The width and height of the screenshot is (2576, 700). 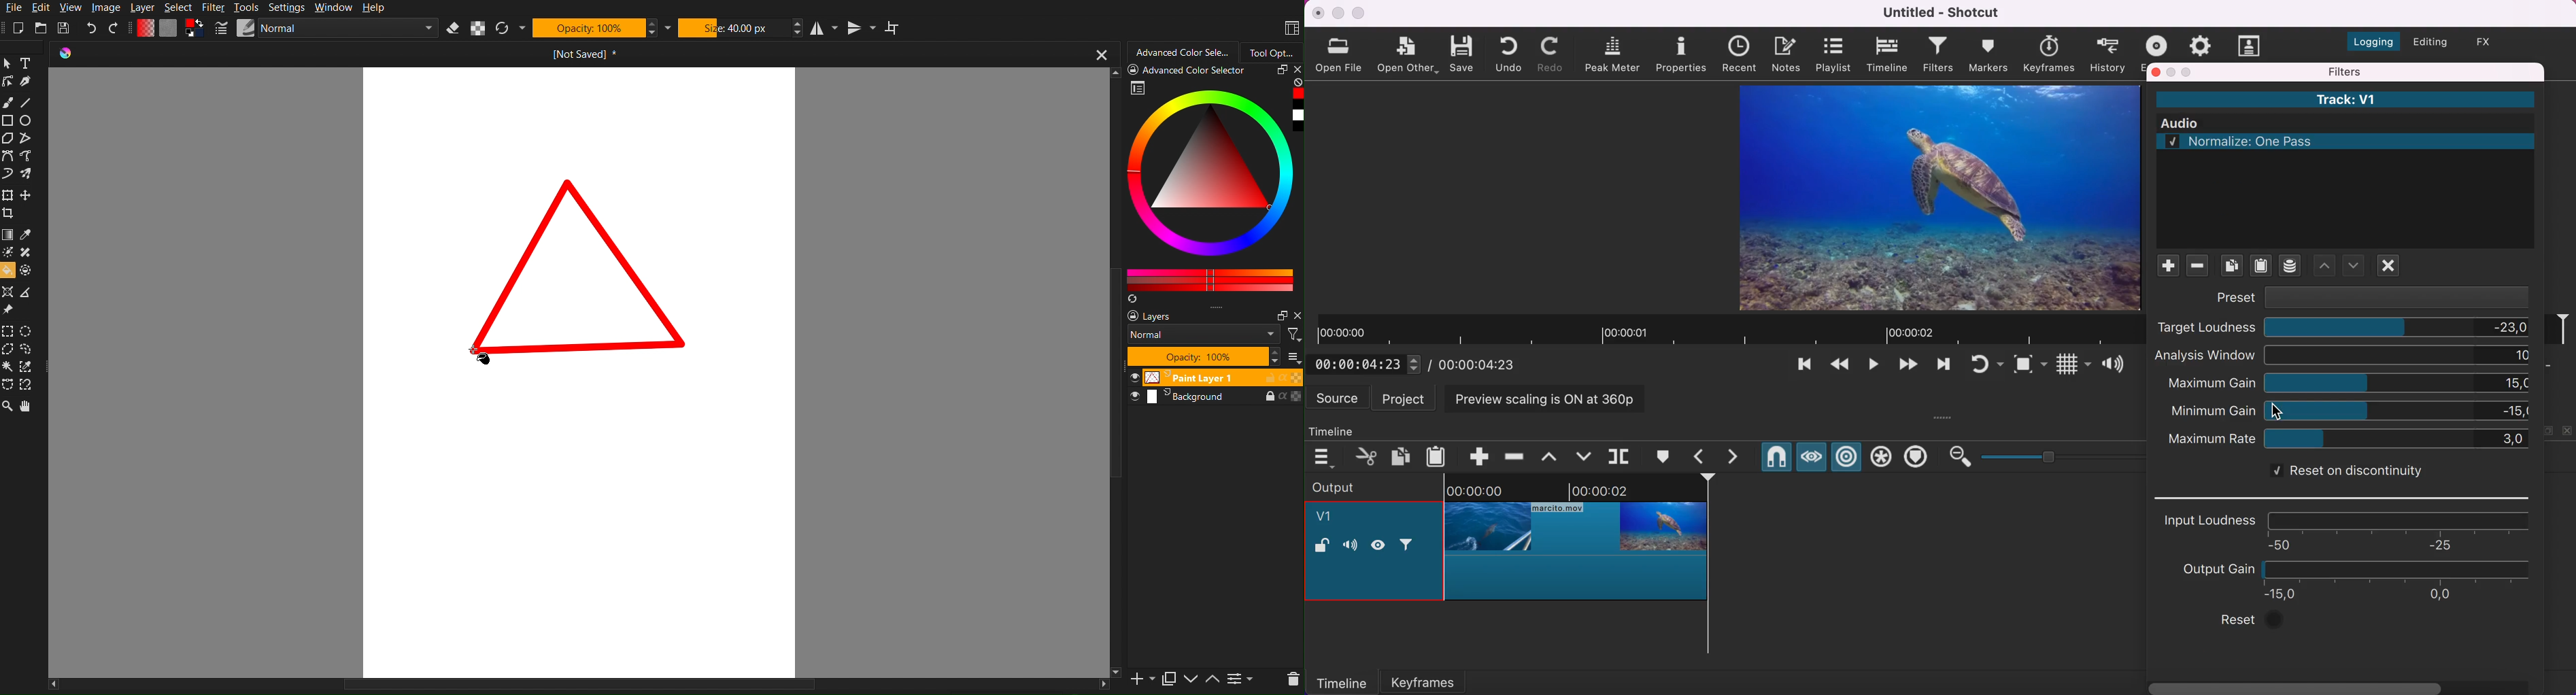 What do you see at coordinates (1367, 456) in the screenshot?
I see `cut` at bounding box center [1367, 456].